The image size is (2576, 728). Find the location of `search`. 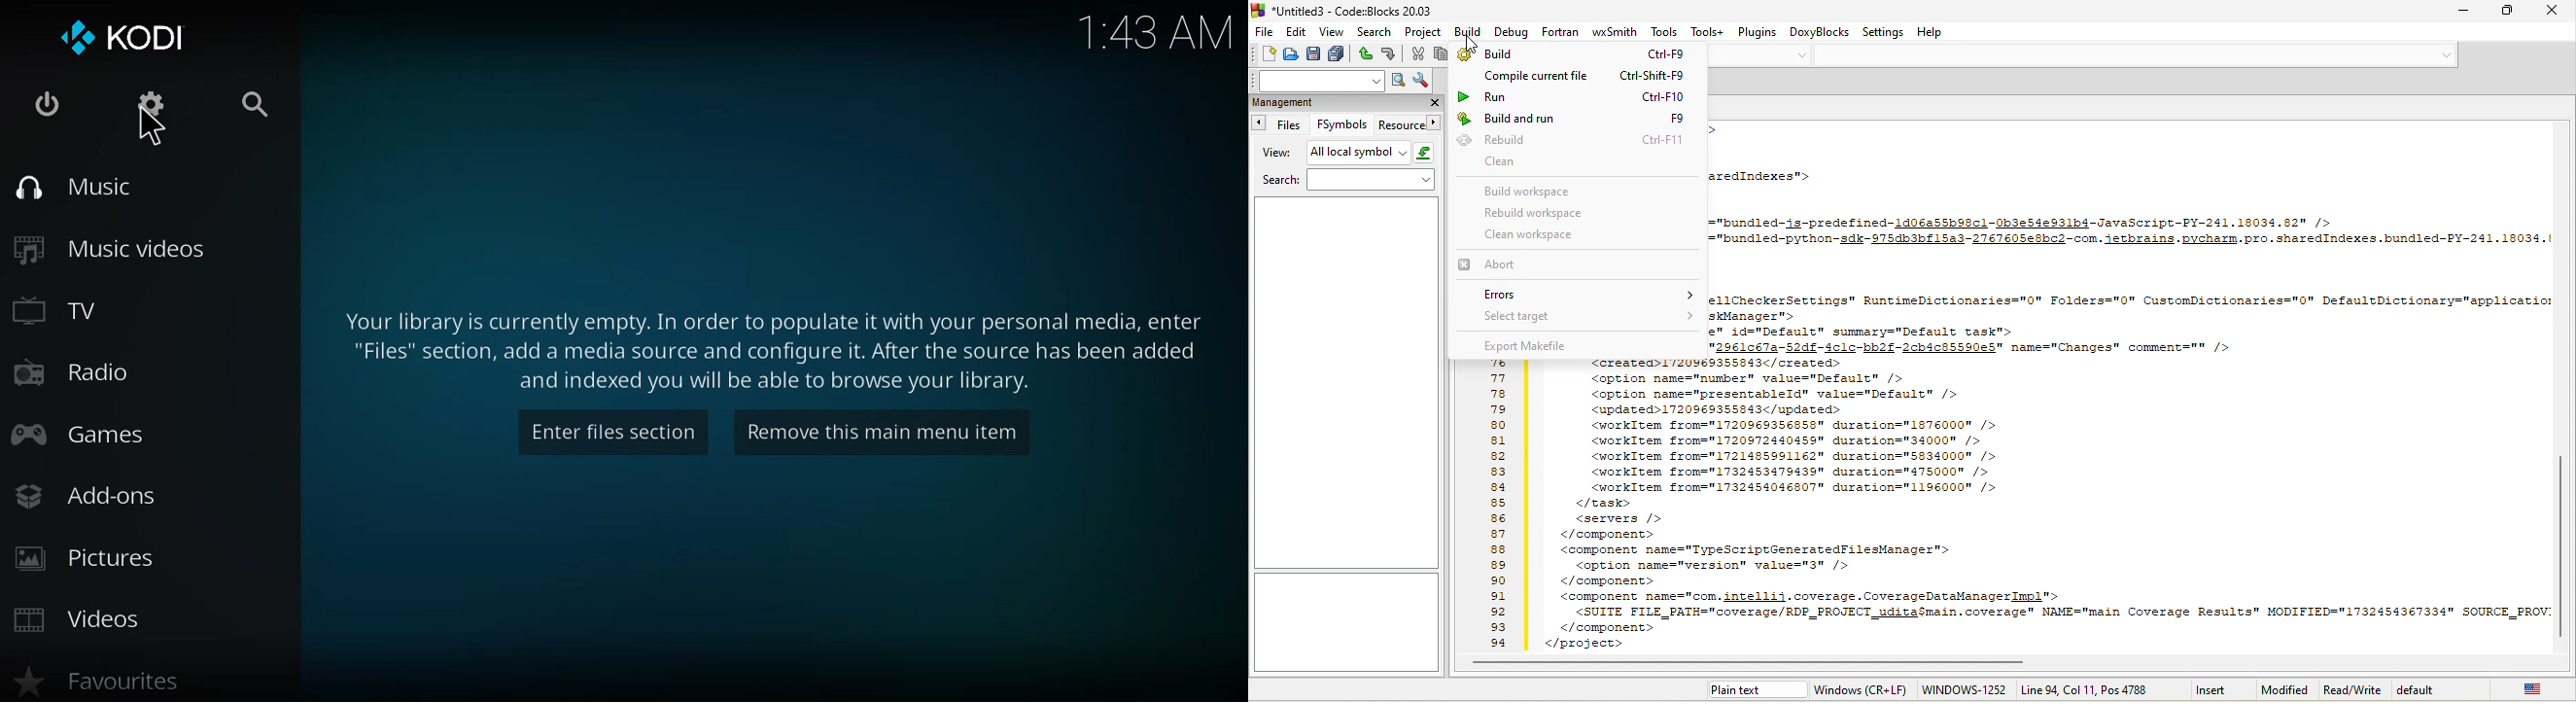

search is located at coordinates (1348, 181).